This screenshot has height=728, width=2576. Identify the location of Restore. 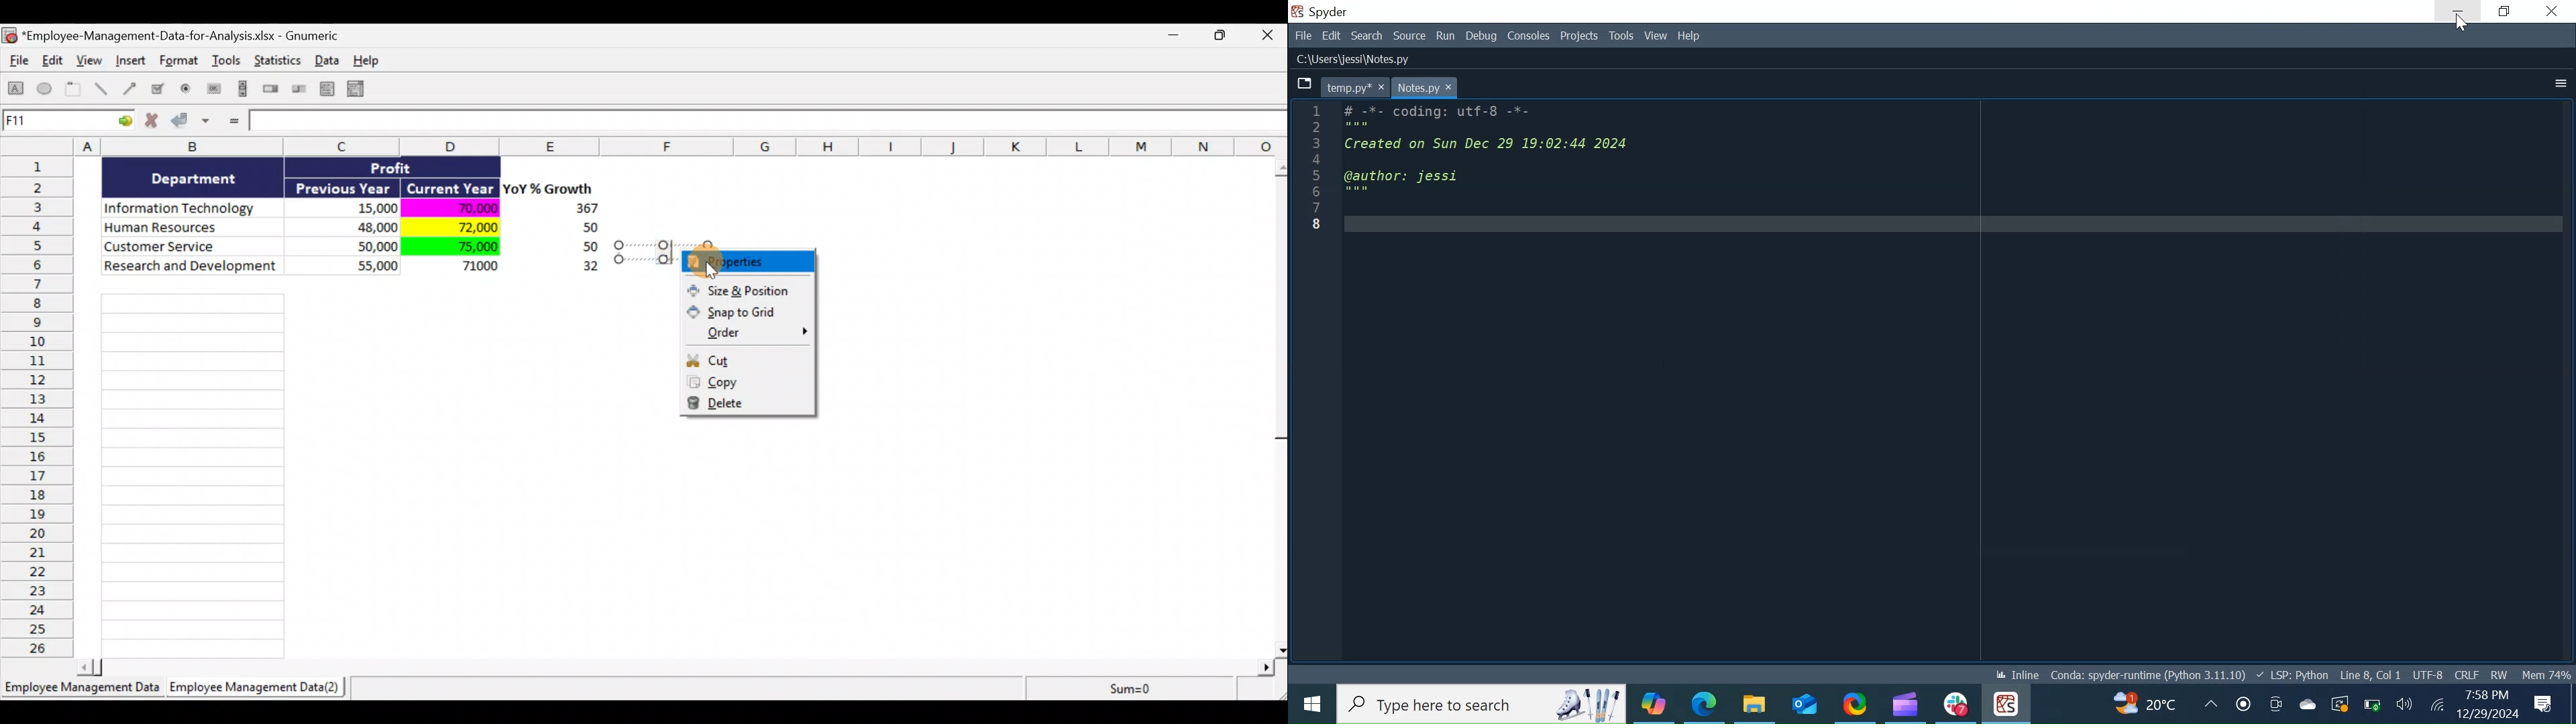
(2502, 11).